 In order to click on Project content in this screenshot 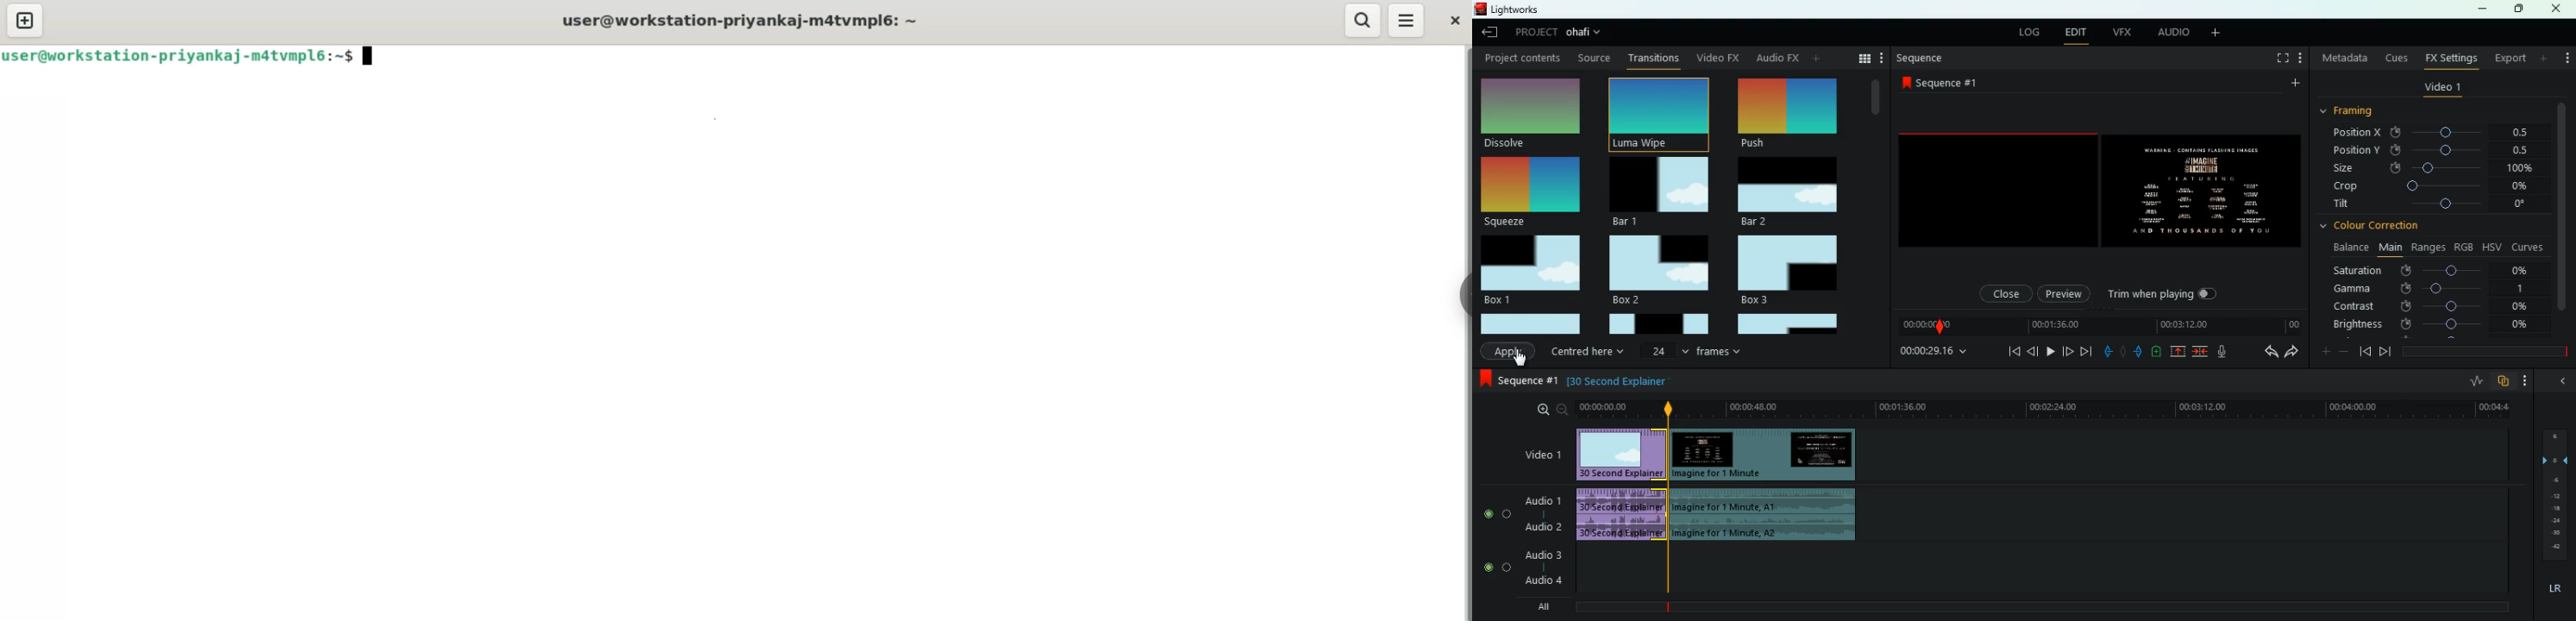, I will do `click(1521, 57)`.